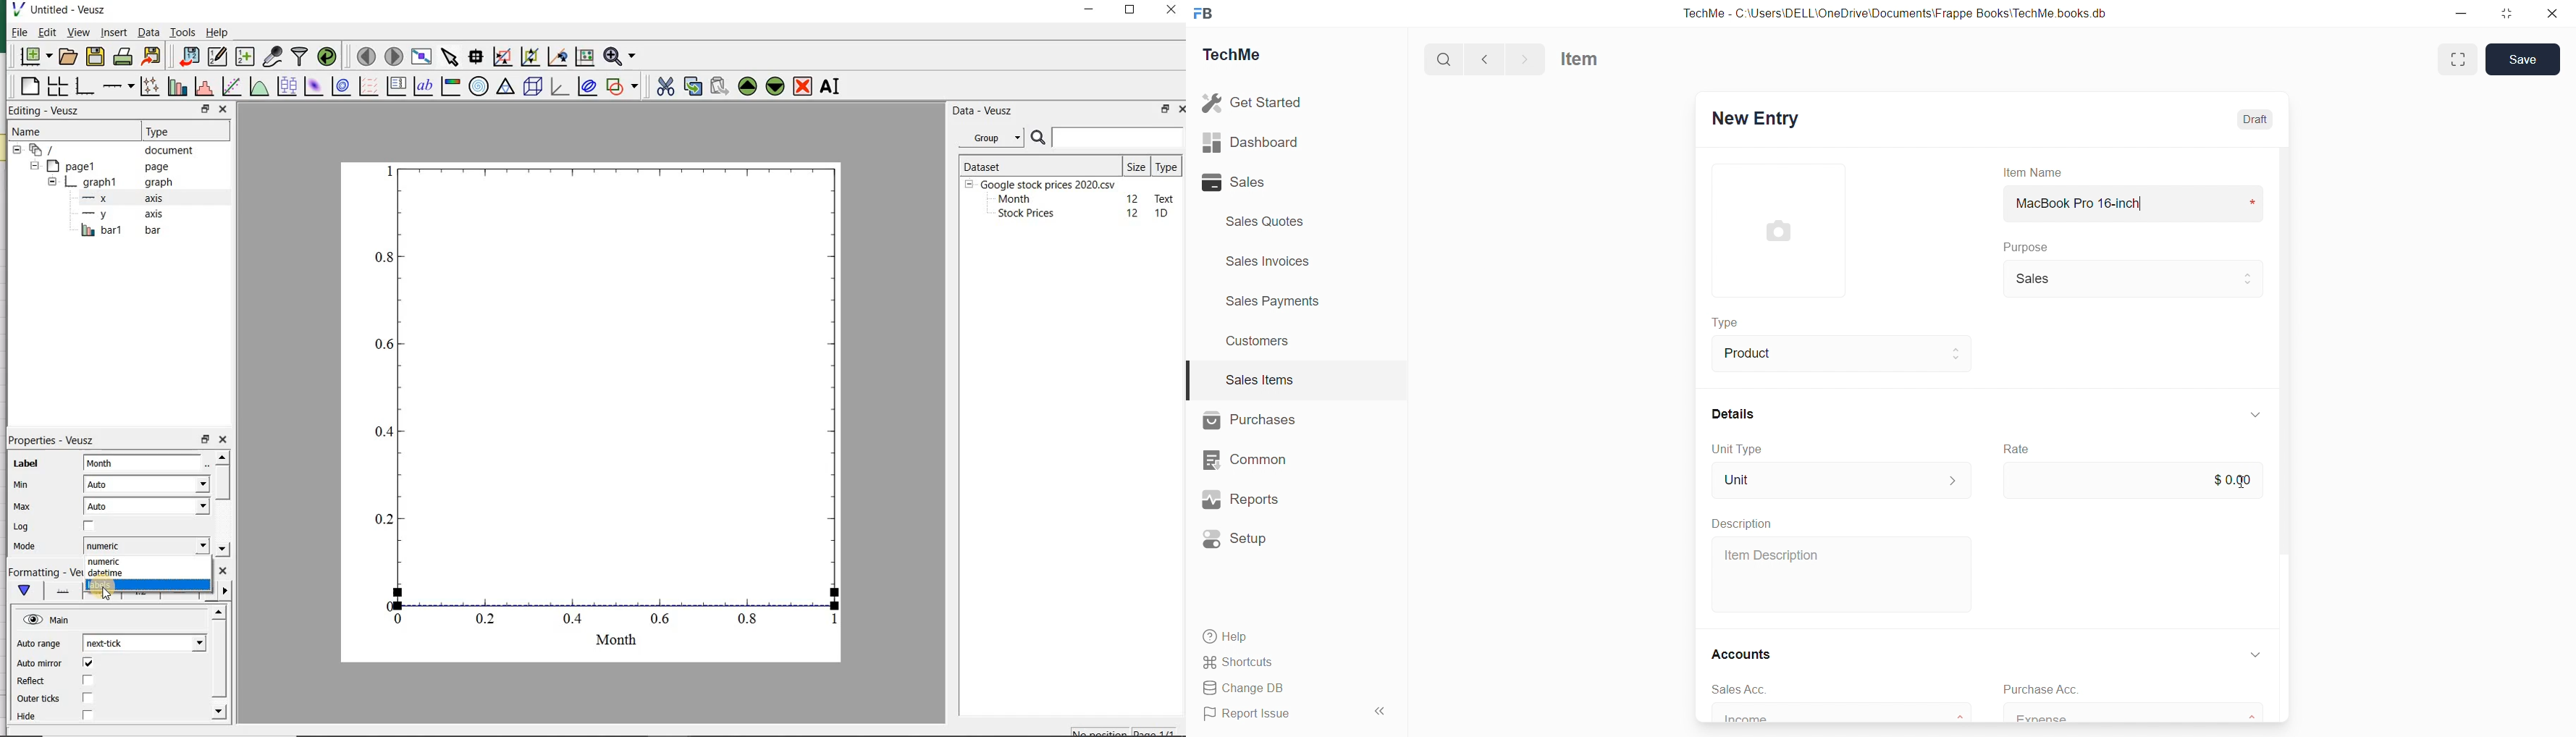 This screenshot has height=756, width=2576. I want to click on Purpose, so click(2024, 246).